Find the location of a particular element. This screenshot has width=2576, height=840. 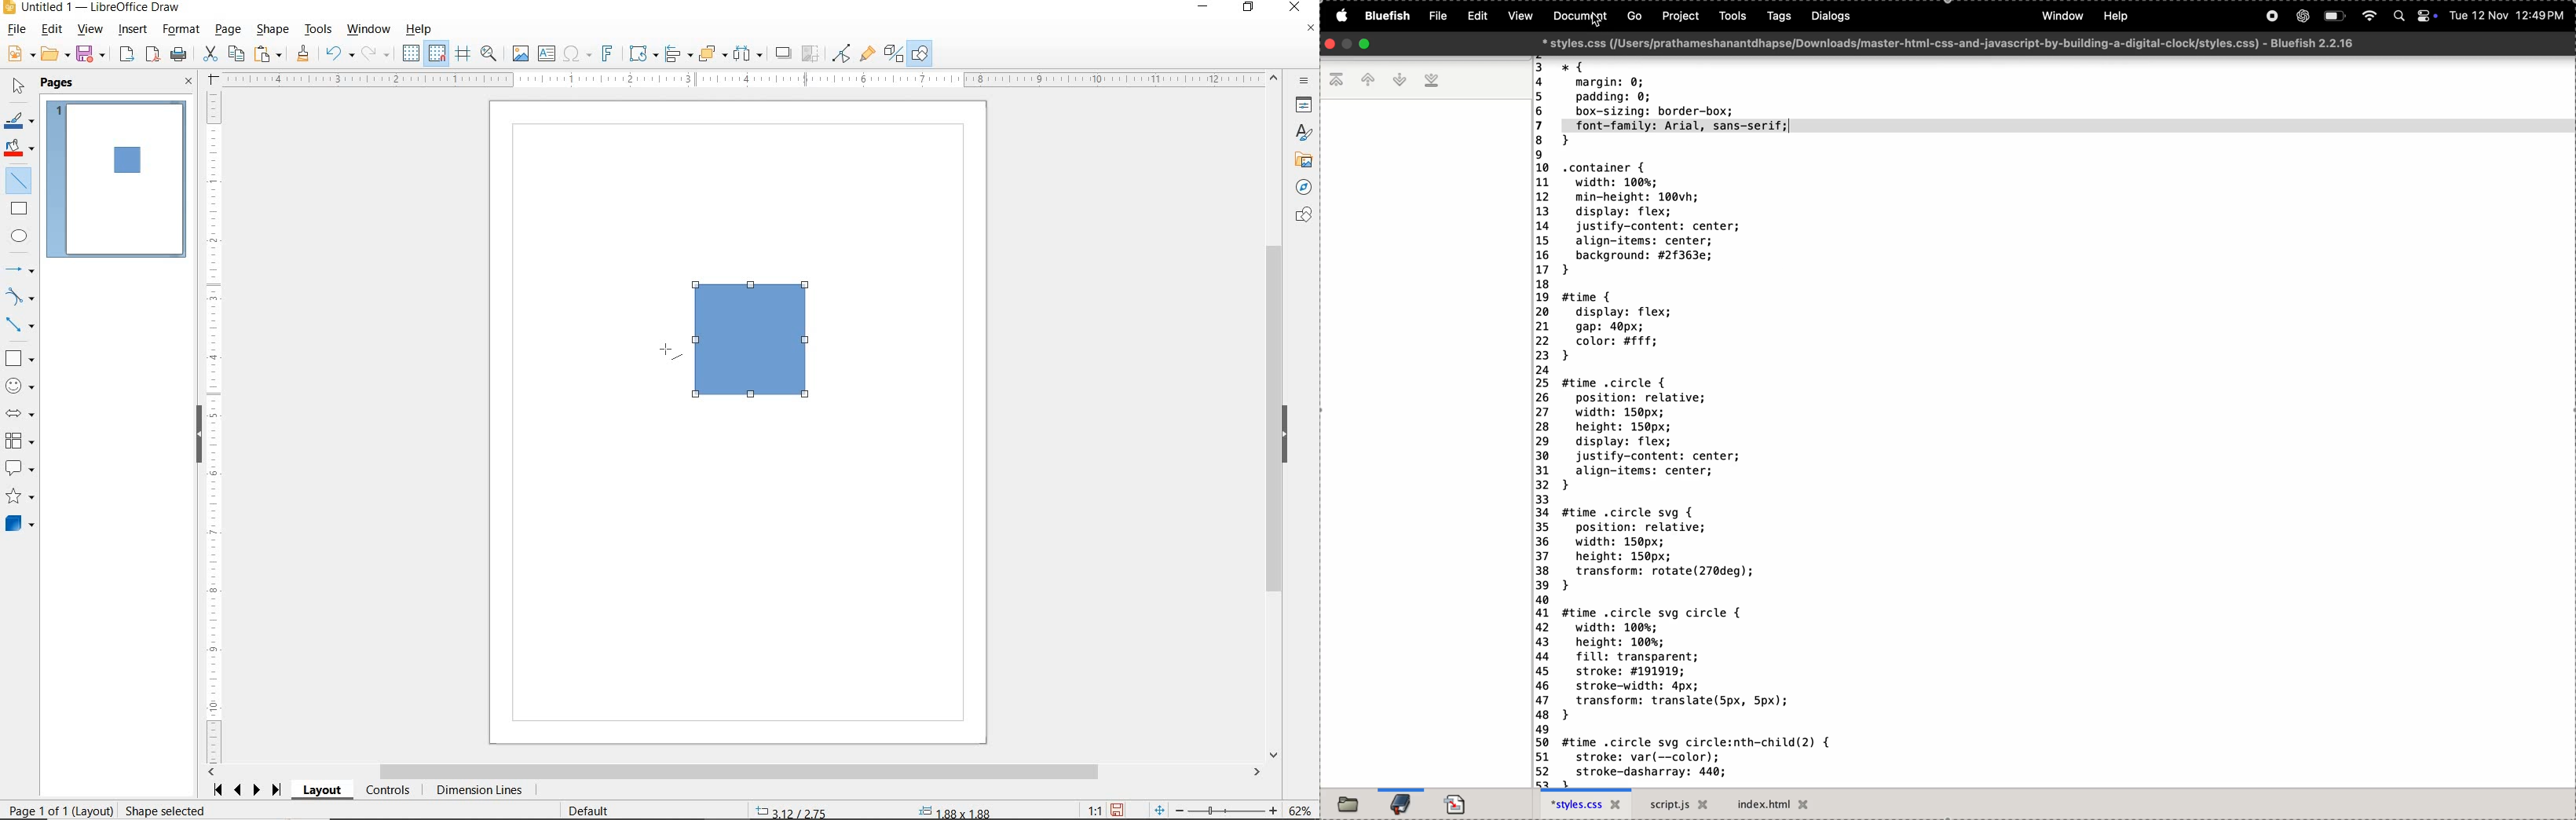

HELP is located at coordinates (423, 29).